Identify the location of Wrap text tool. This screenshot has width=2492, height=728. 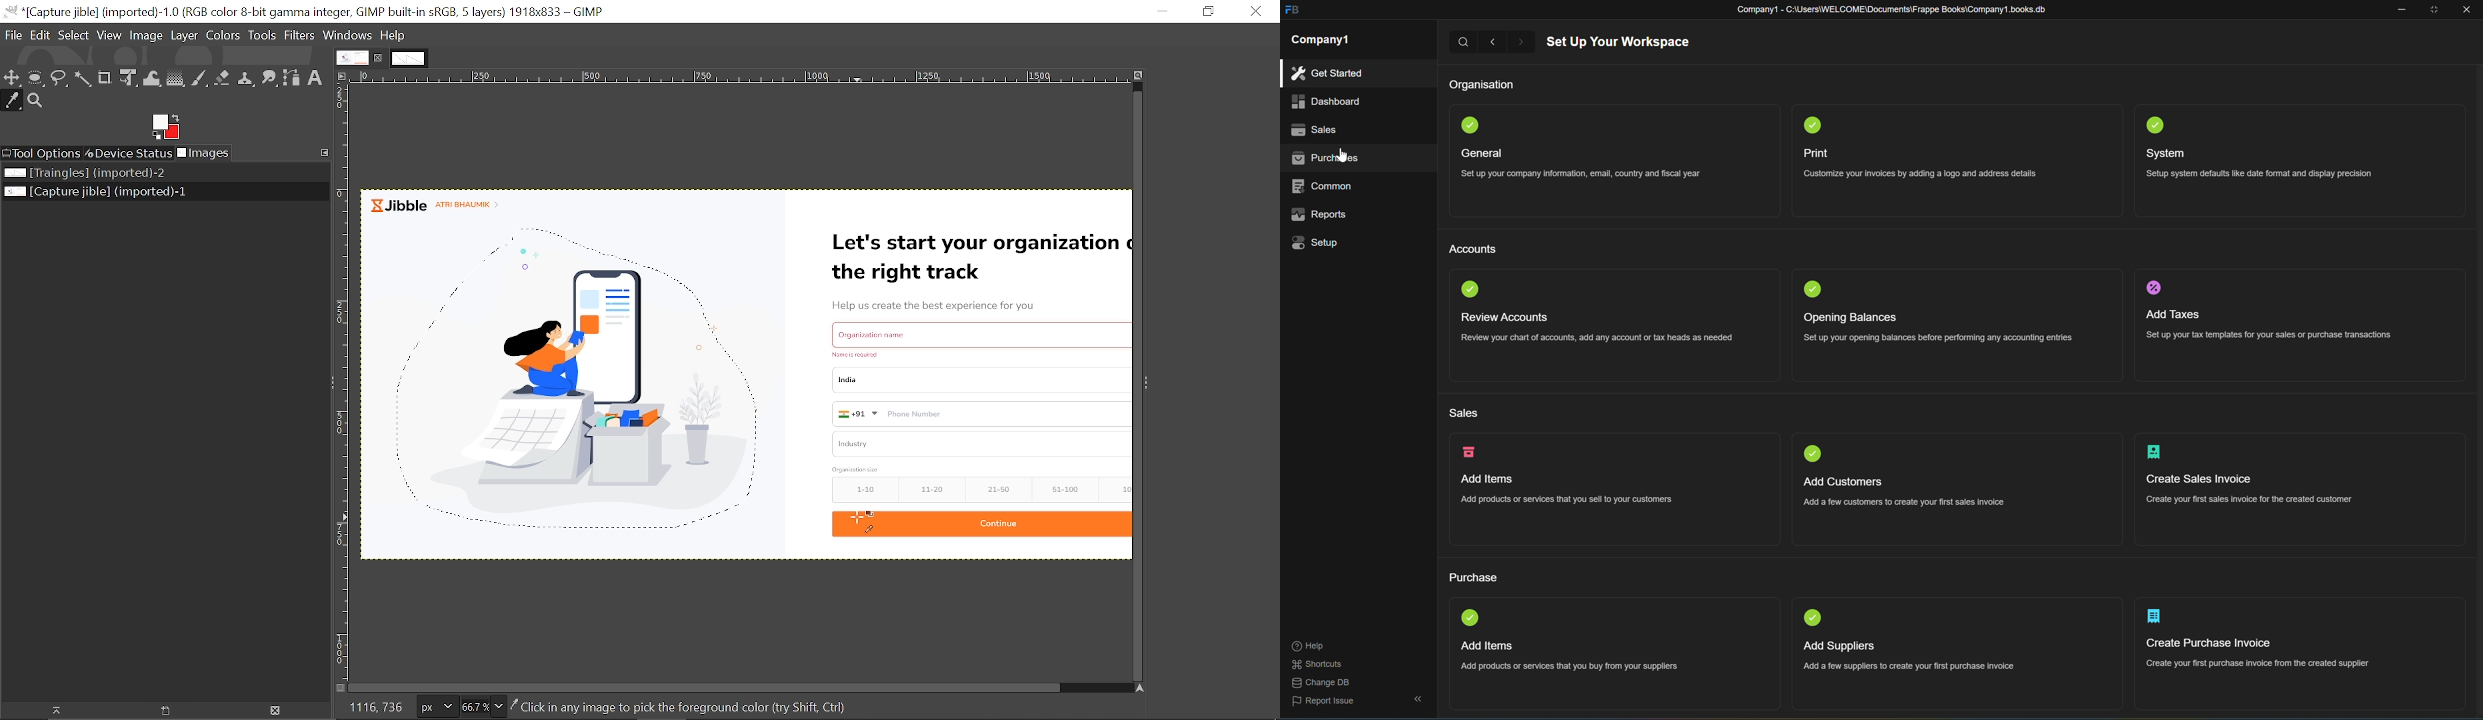
(152, 79).